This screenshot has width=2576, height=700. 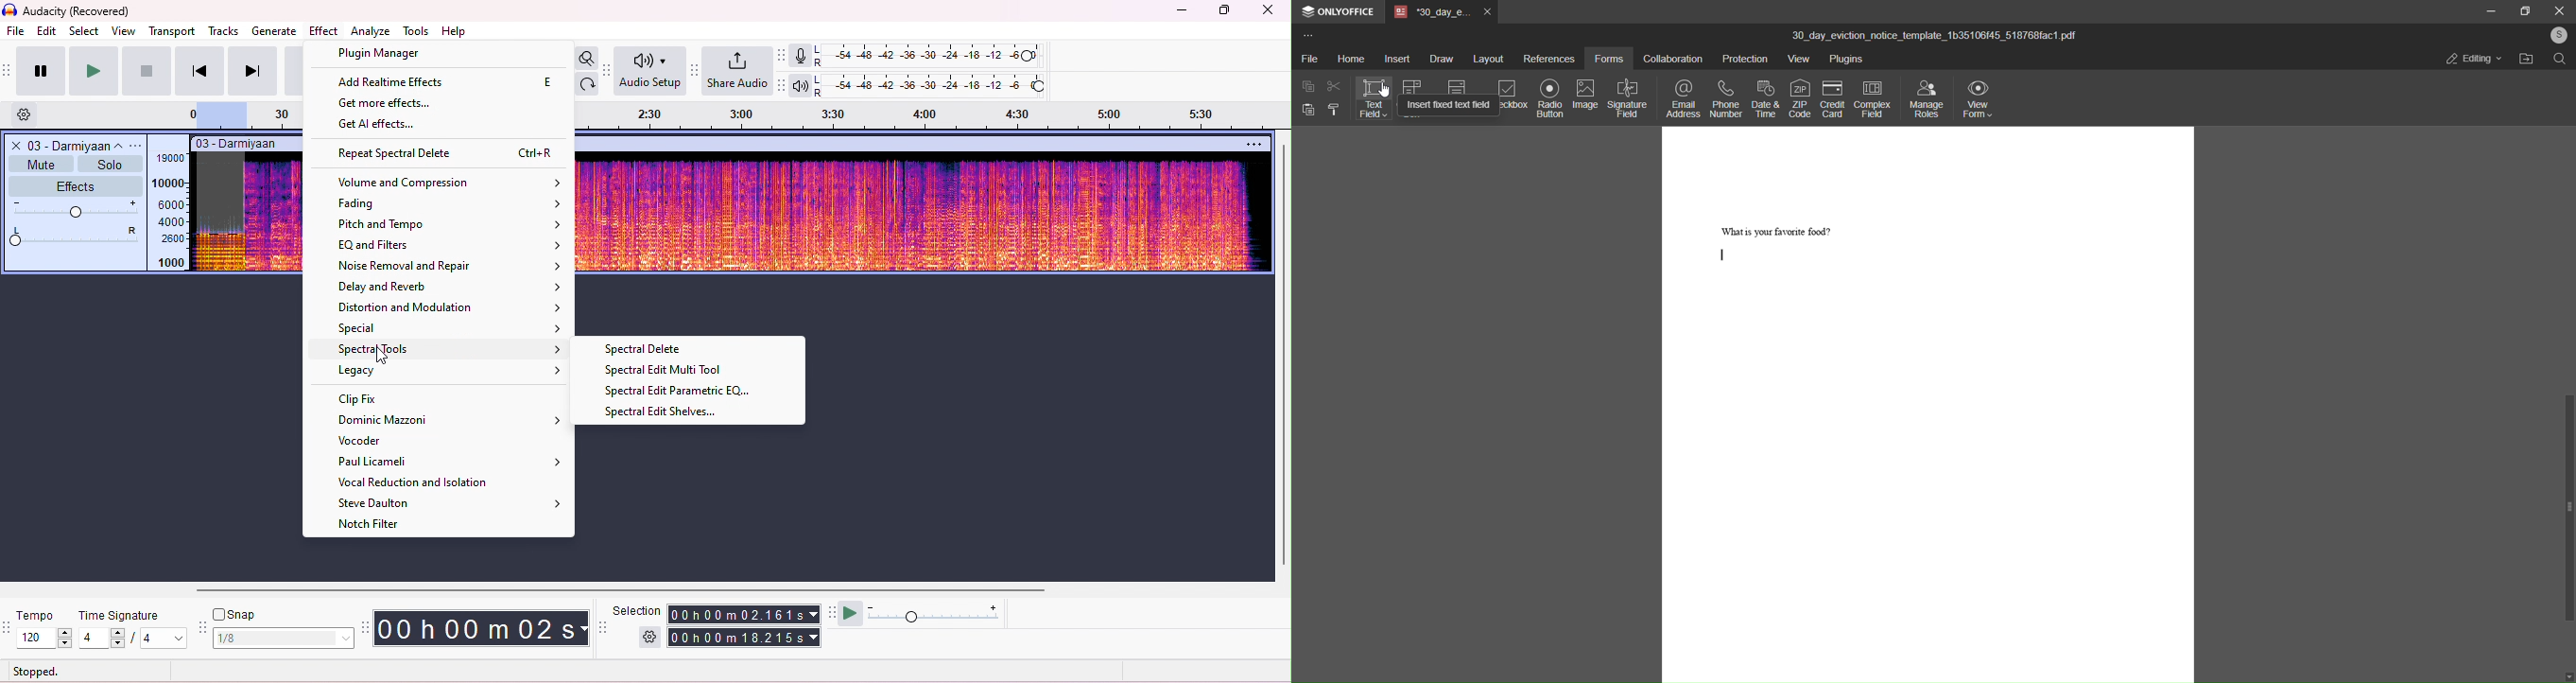 I want to click on paste, so click(x=1307, y=109).